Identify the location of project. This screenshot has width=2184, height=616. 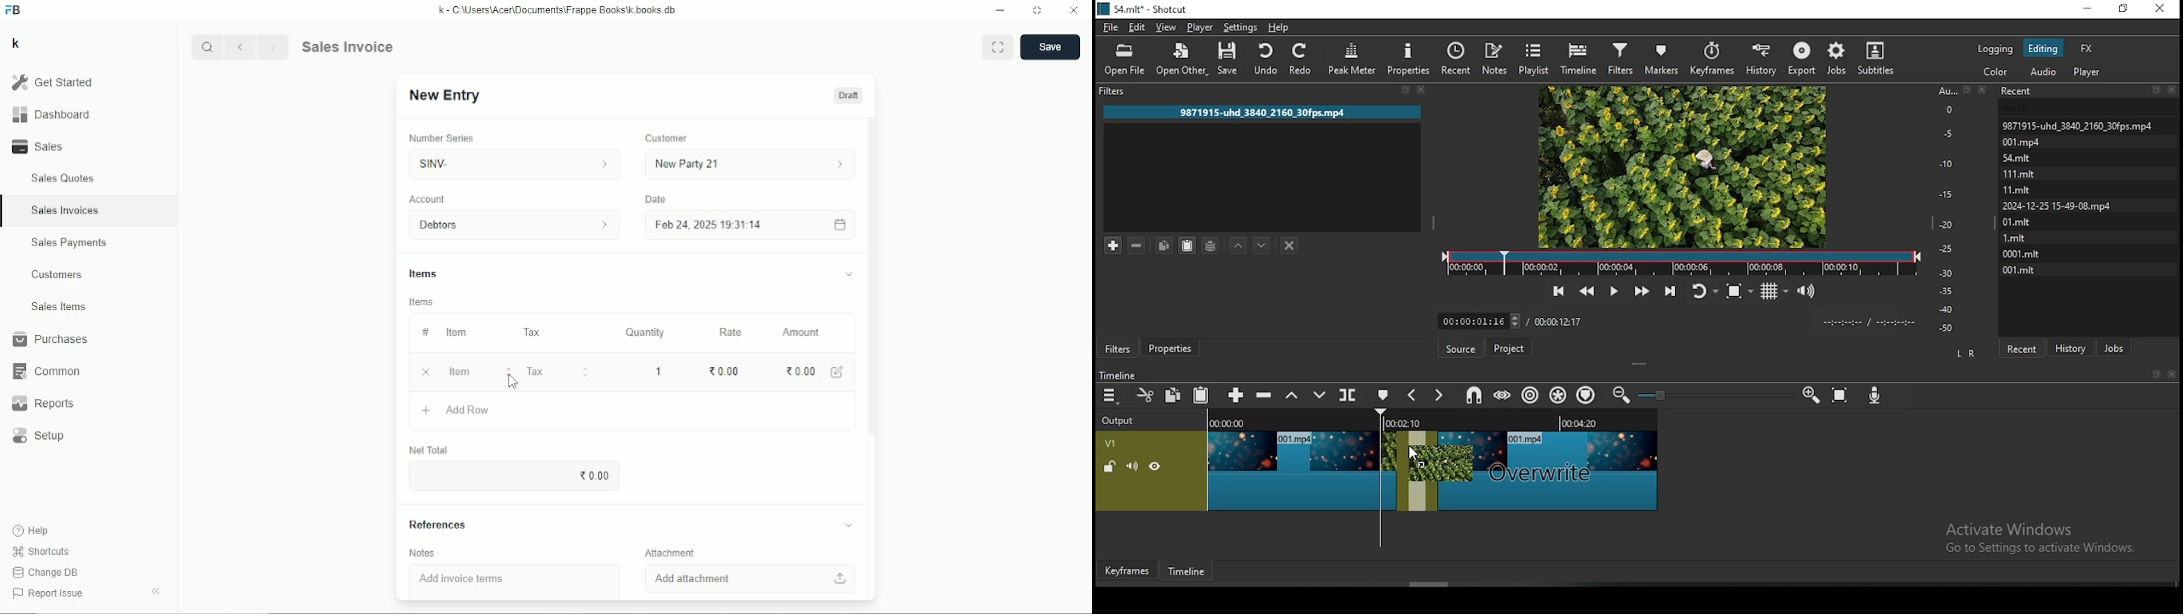
(1508, 350).